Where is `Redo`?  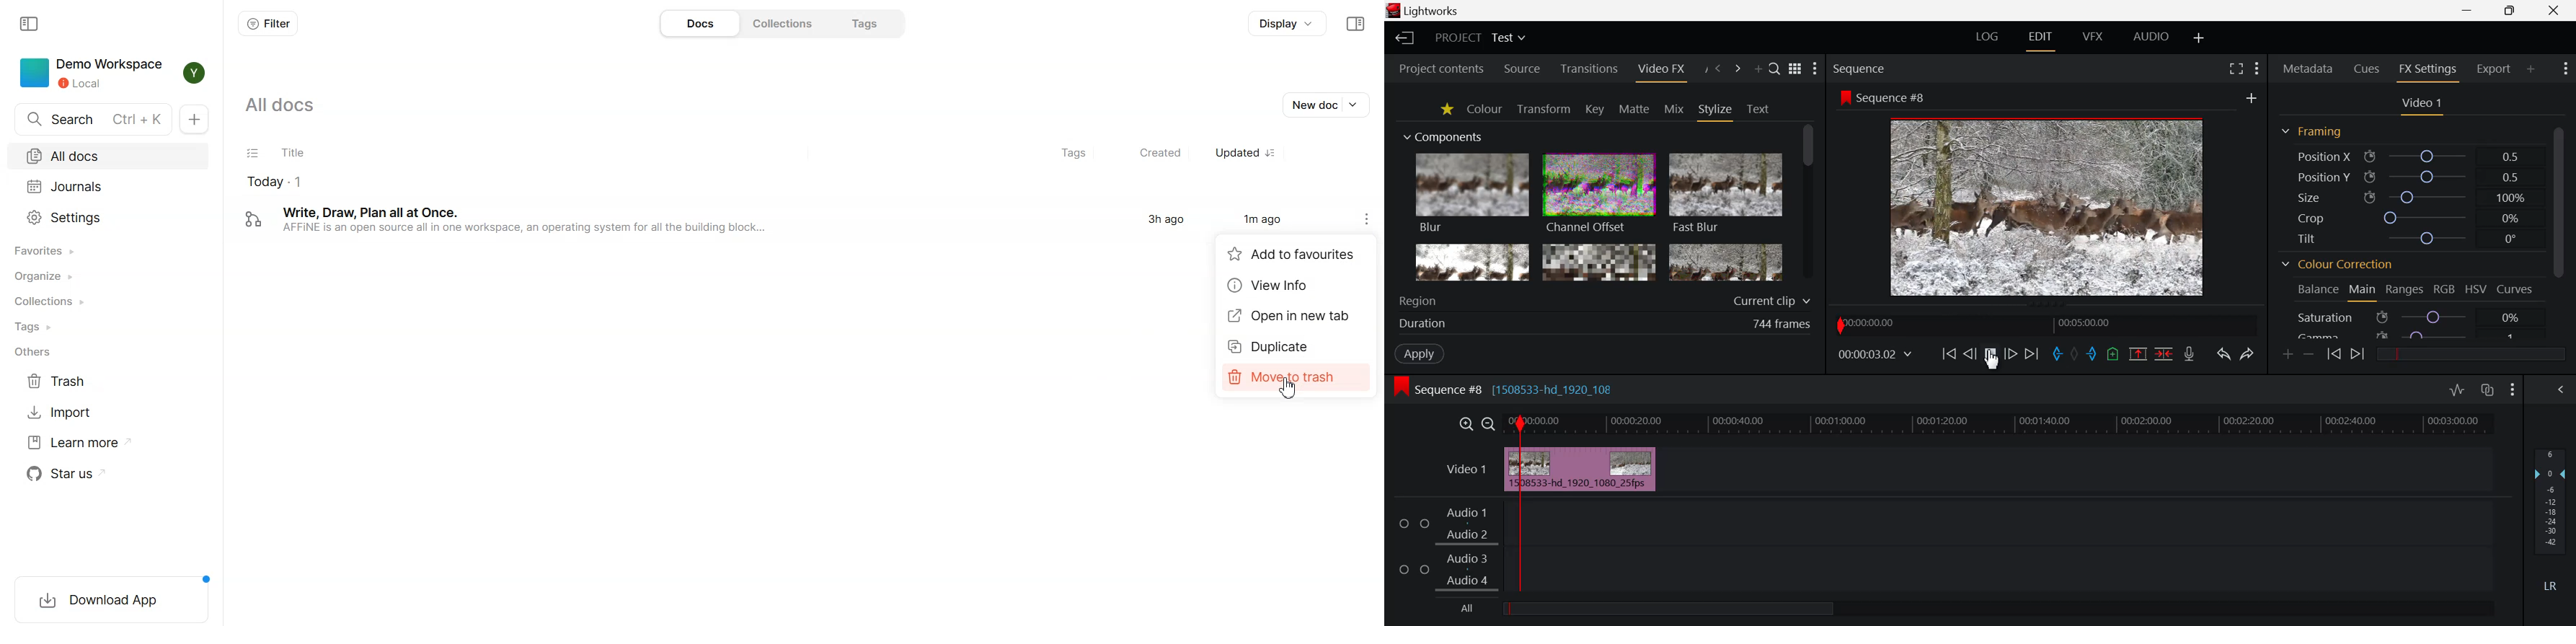
Redo is located at coordinates (2246, 355).